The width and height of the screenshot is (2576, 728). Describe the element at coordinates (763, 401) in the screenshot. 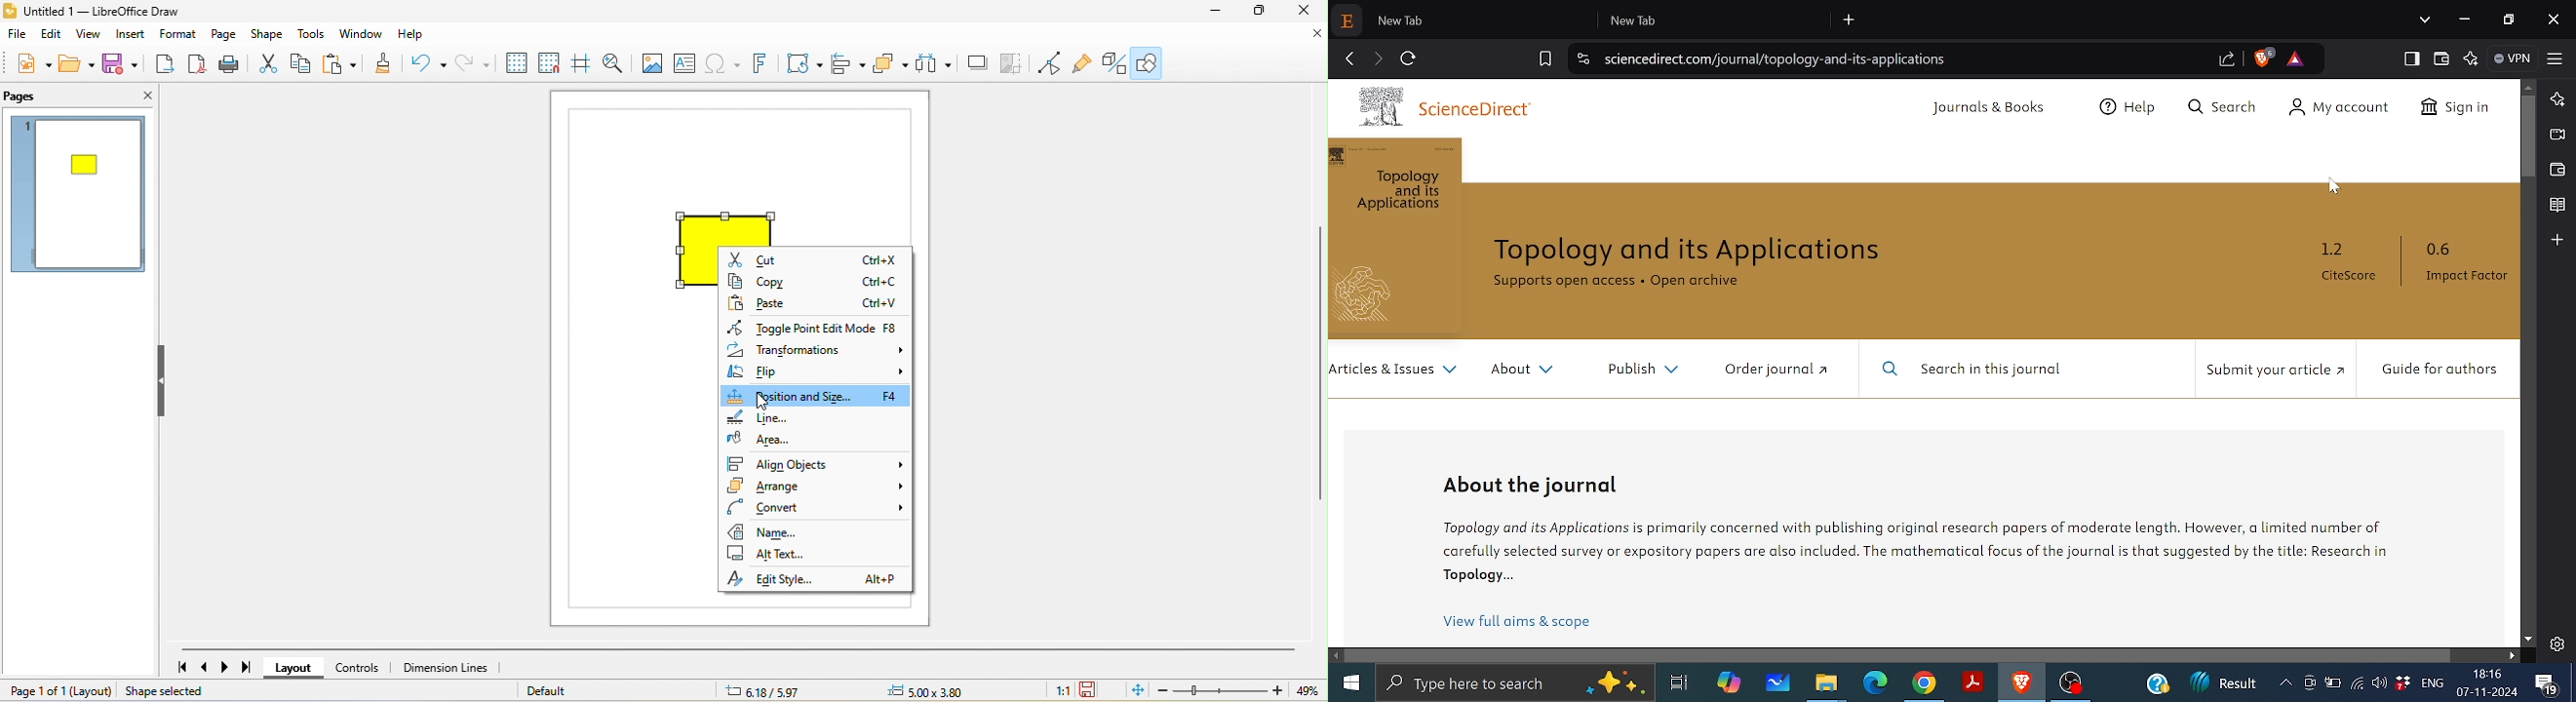

I see `cursor movement` at that location.